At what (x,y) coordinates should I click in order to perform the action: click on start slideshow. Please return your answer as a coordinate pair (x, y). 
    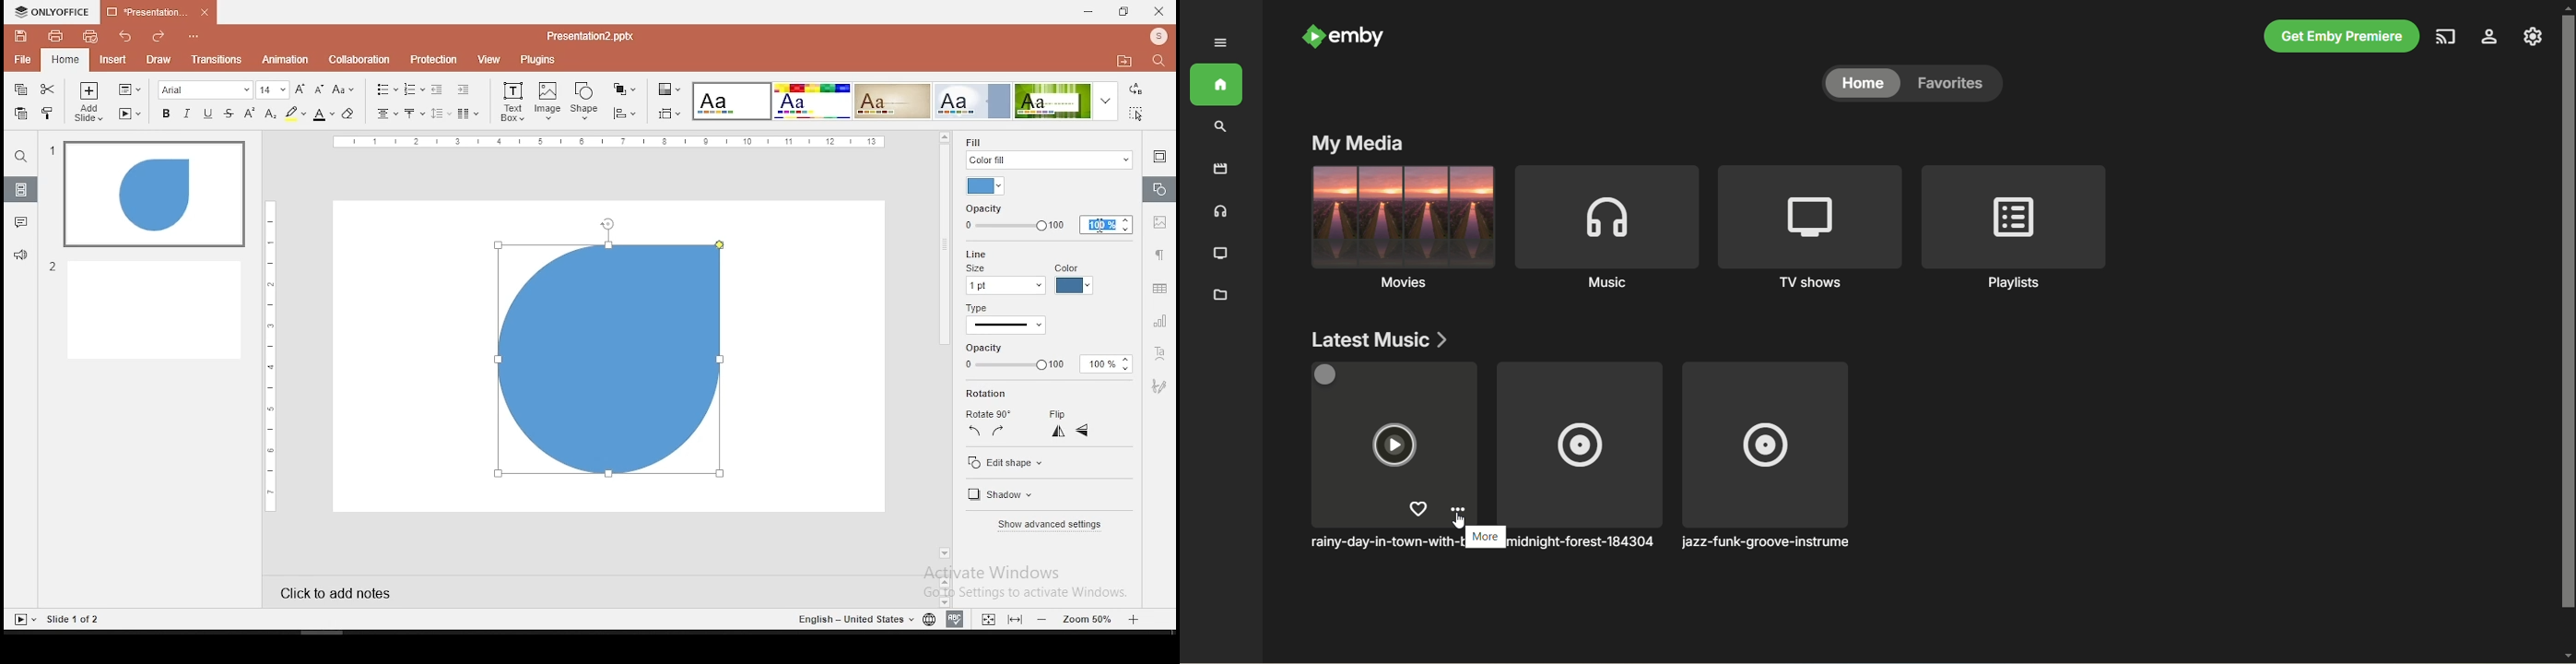
    Looking at the image, I should click on (25, 620).